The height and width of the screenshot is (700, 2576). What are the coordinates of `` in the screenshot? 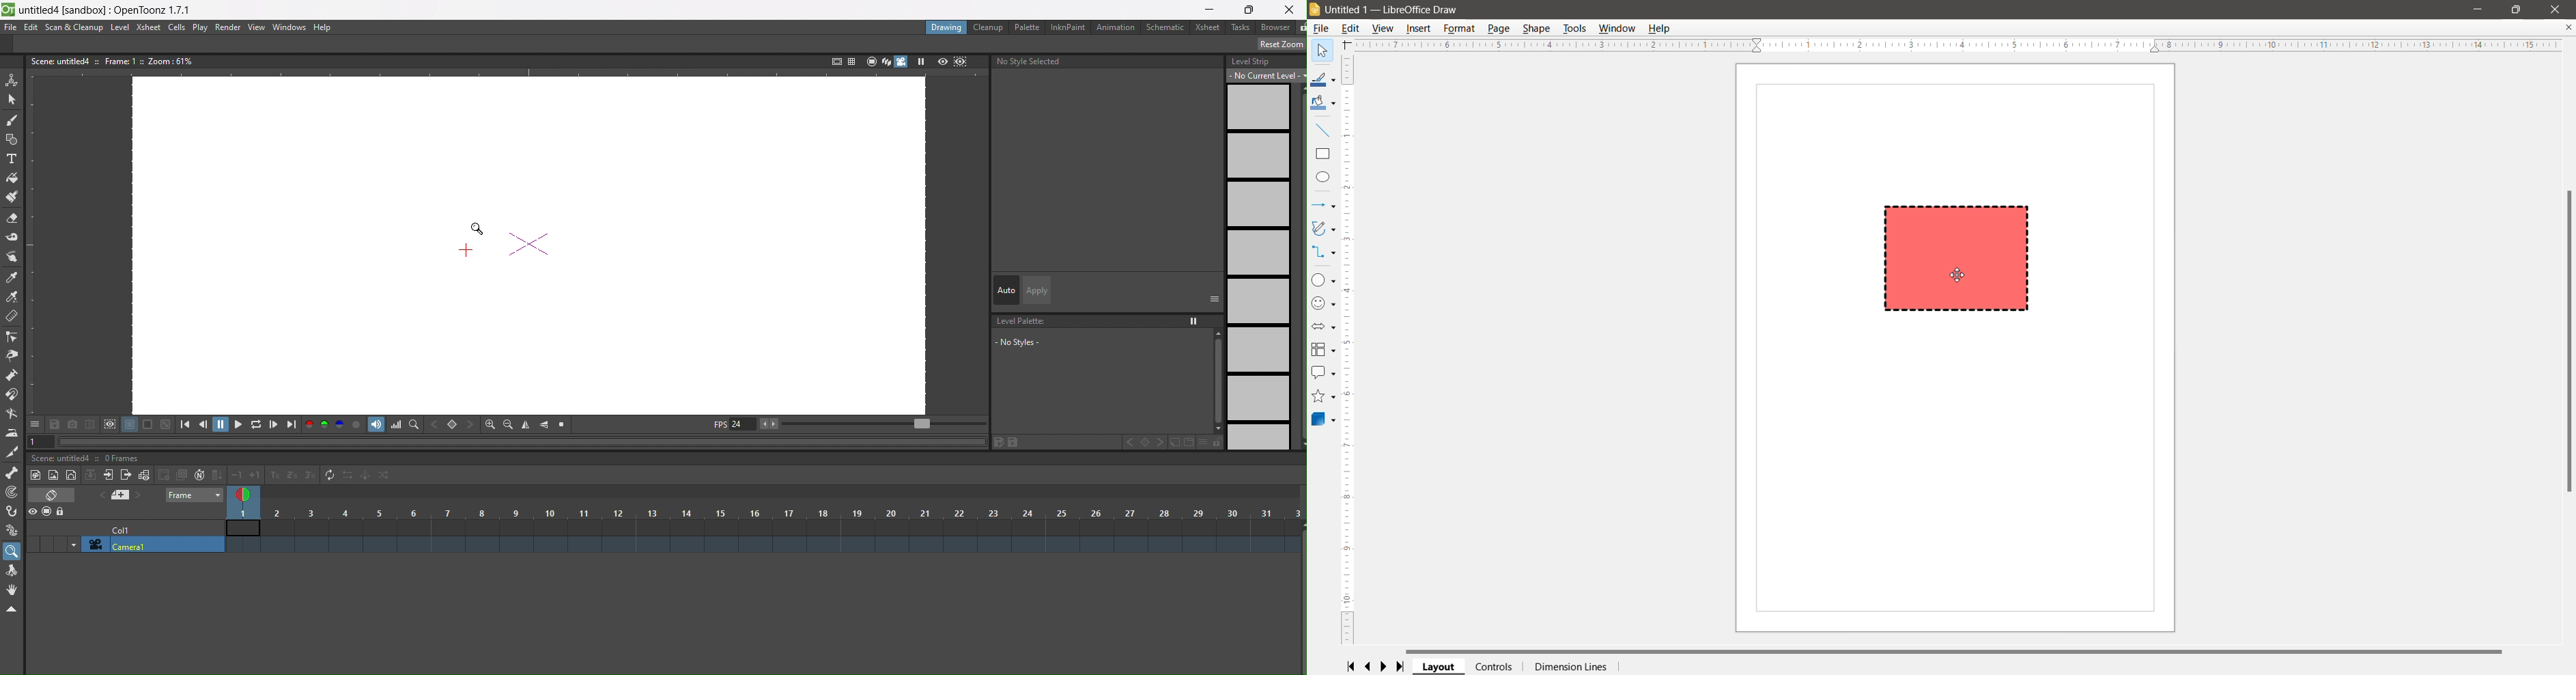 It's located at (387, 475).